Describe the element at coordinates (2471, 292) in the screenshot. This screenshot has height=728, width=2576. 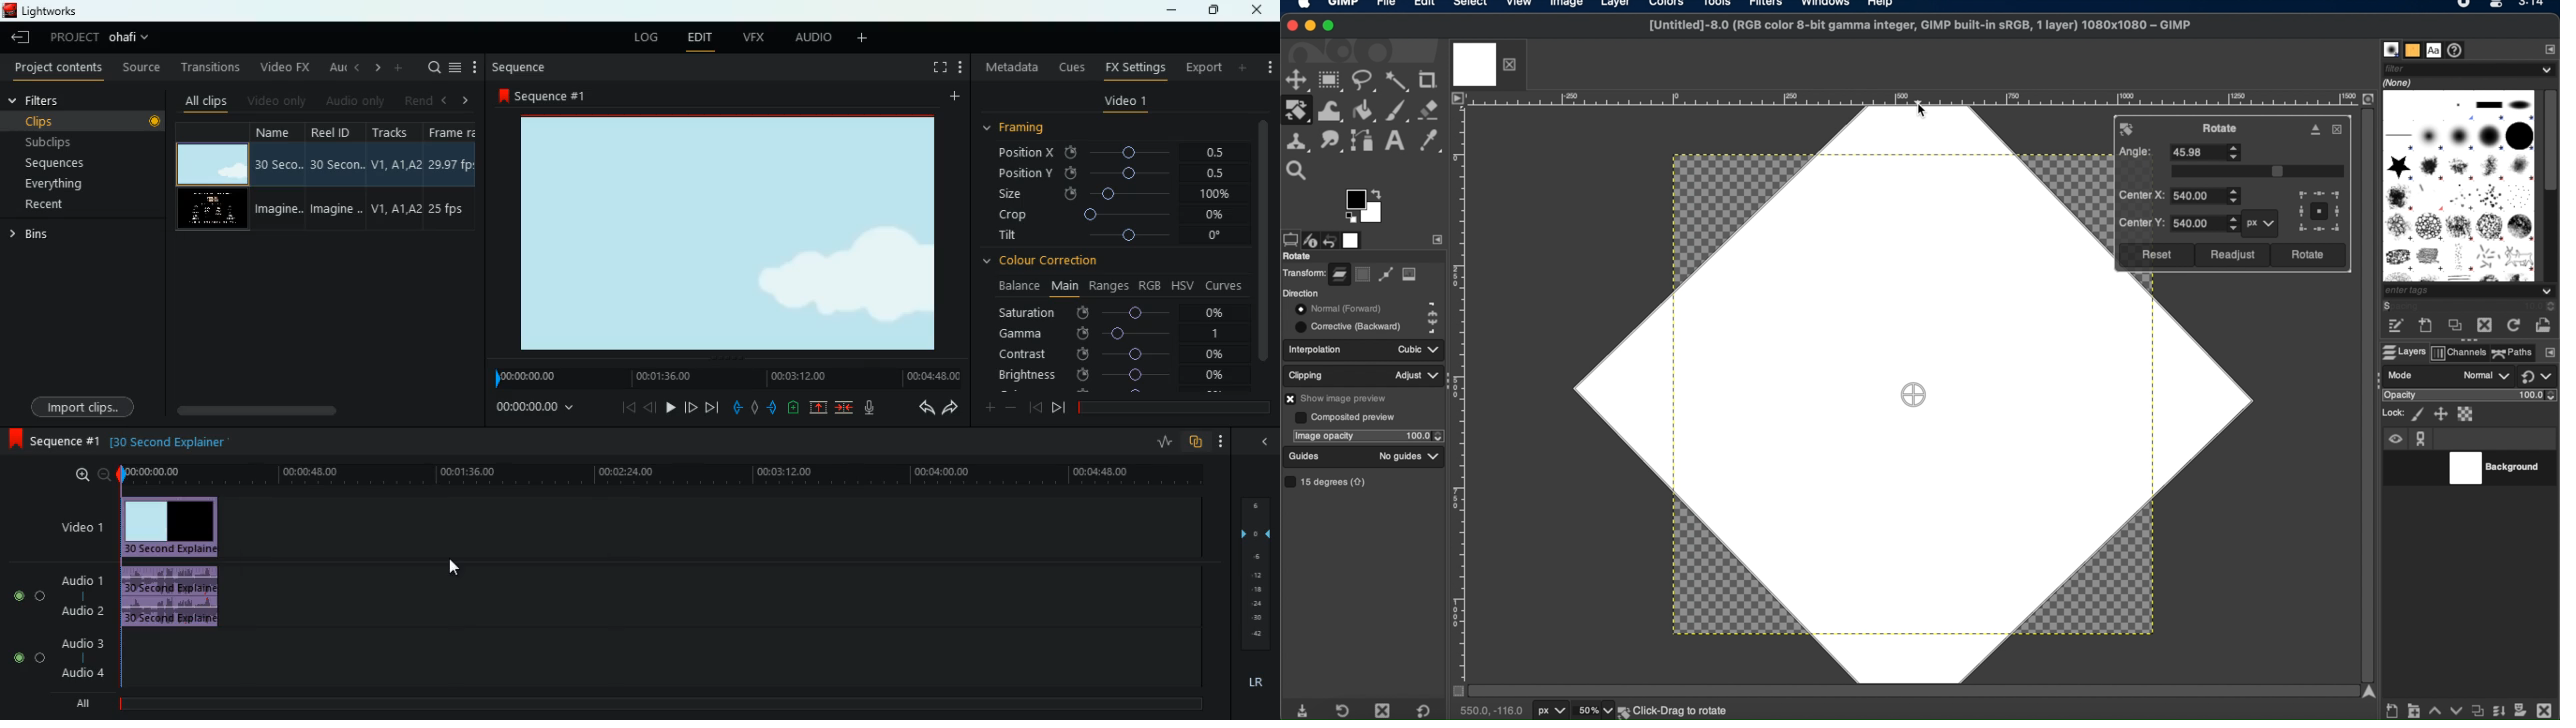
I see `tags dropdown` at that location.